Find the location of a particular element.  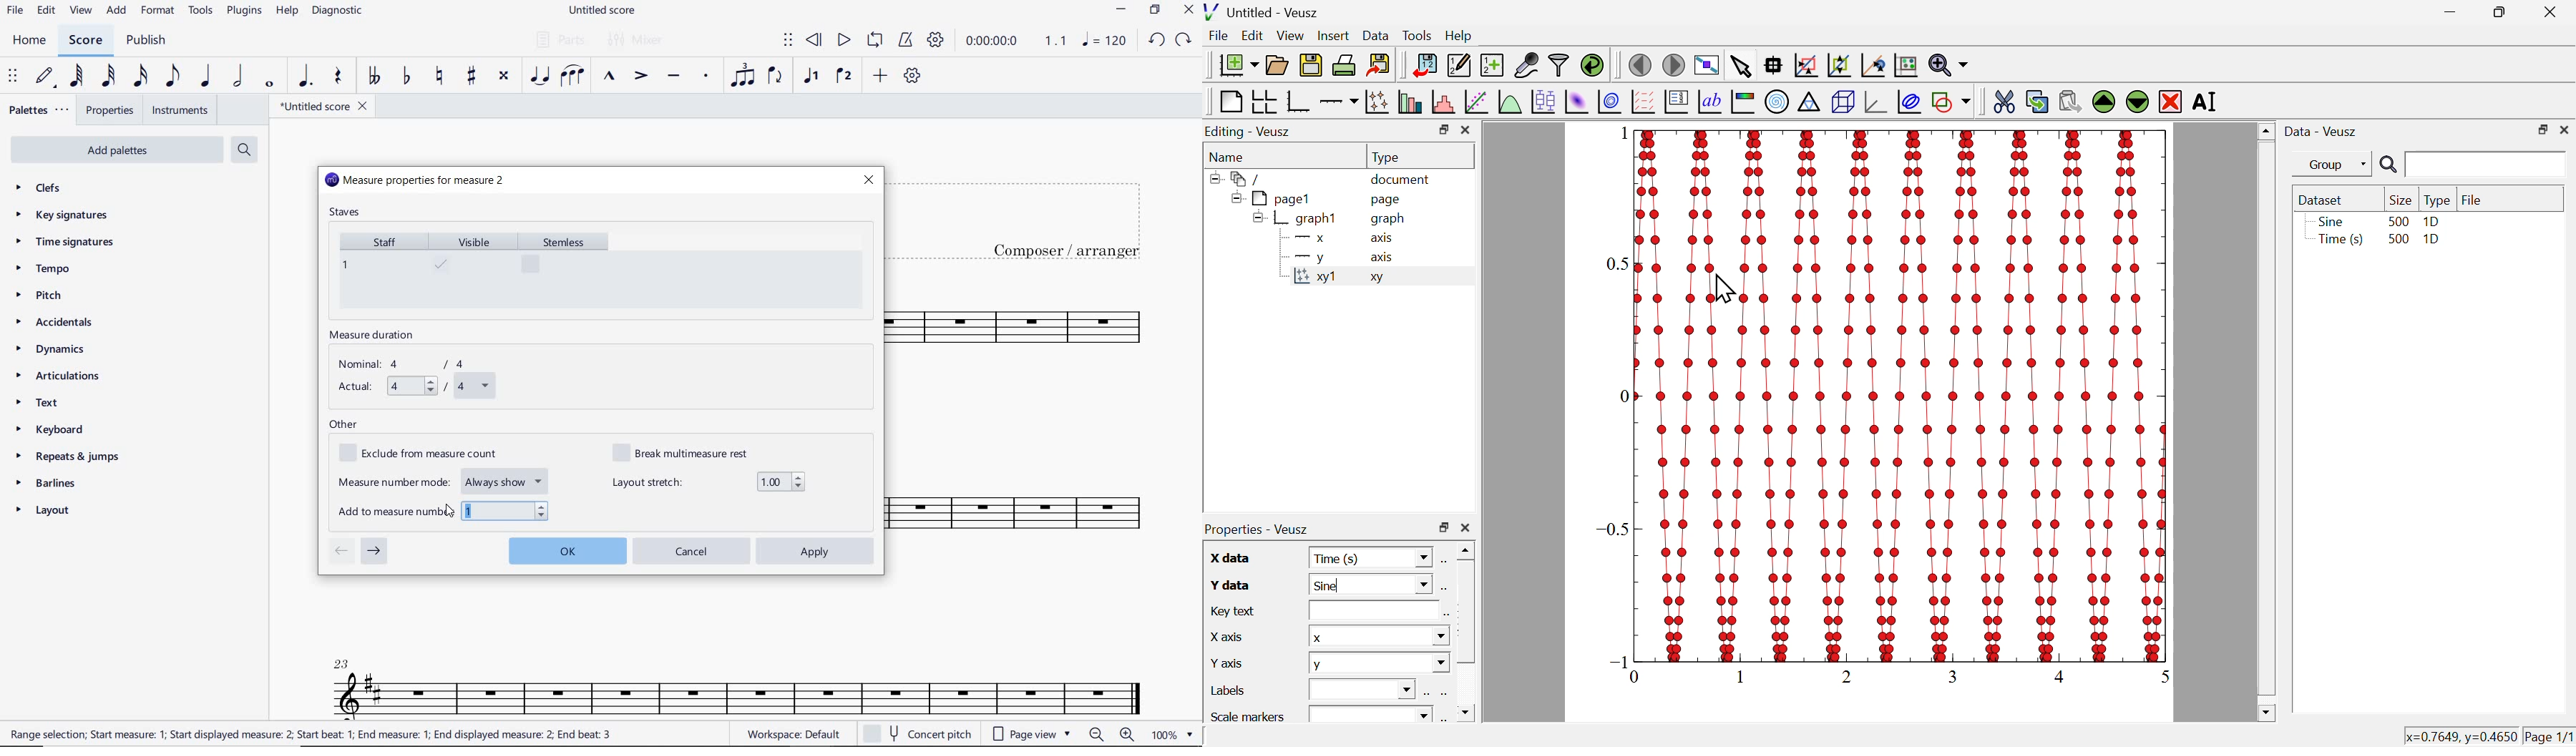

zoom factor is located at coordinates (1171, 735).